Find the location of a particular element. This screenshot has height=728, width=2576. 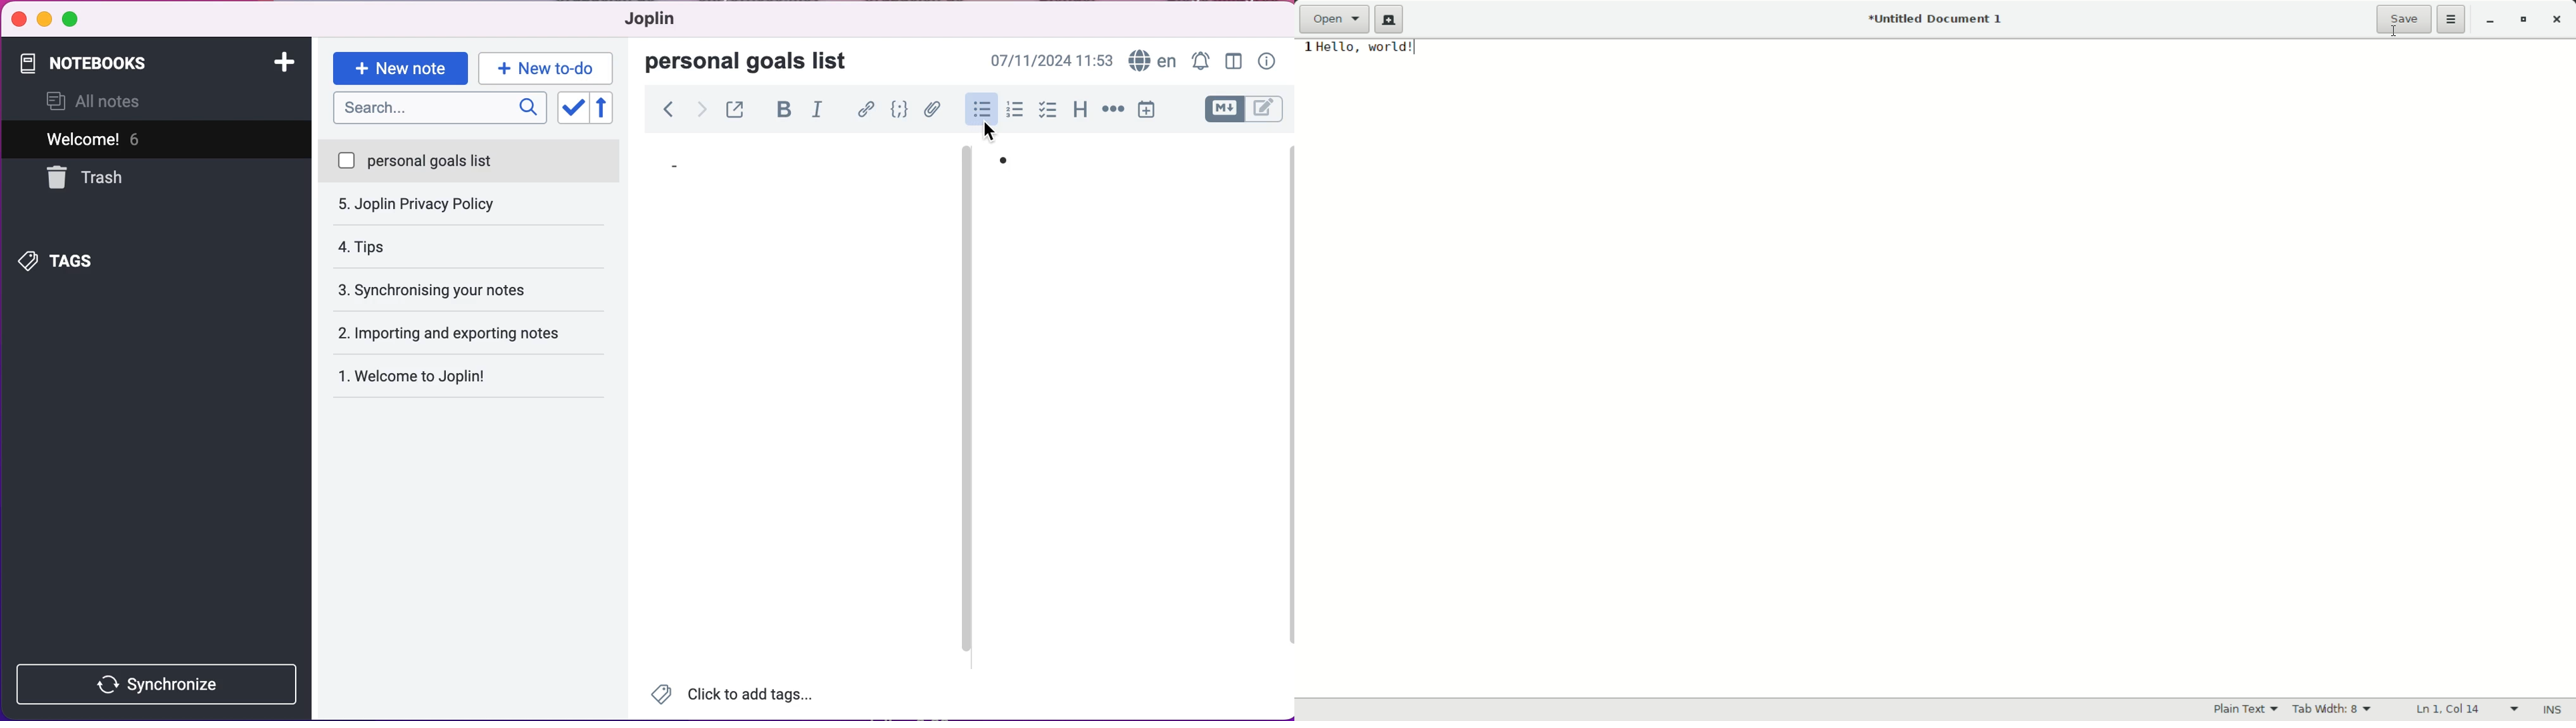

tab width 8 is located at coordinates (2333, 710).